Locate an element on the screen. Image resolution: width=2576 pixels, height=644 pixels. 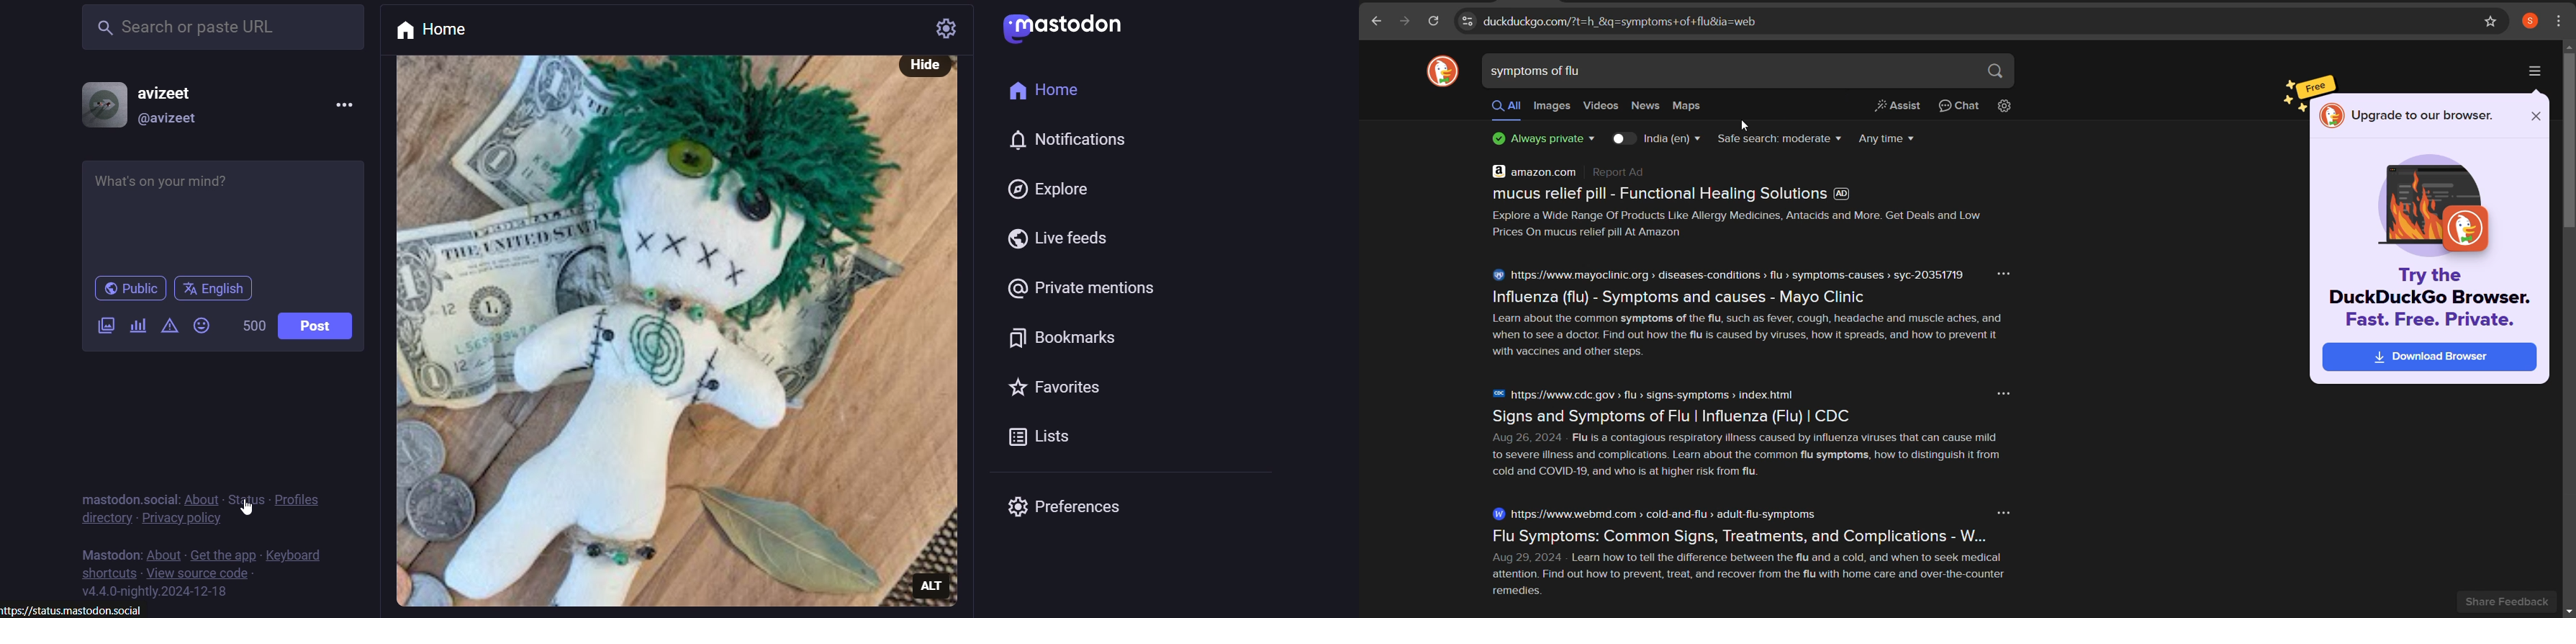
public is located at coordinates (129, 291).